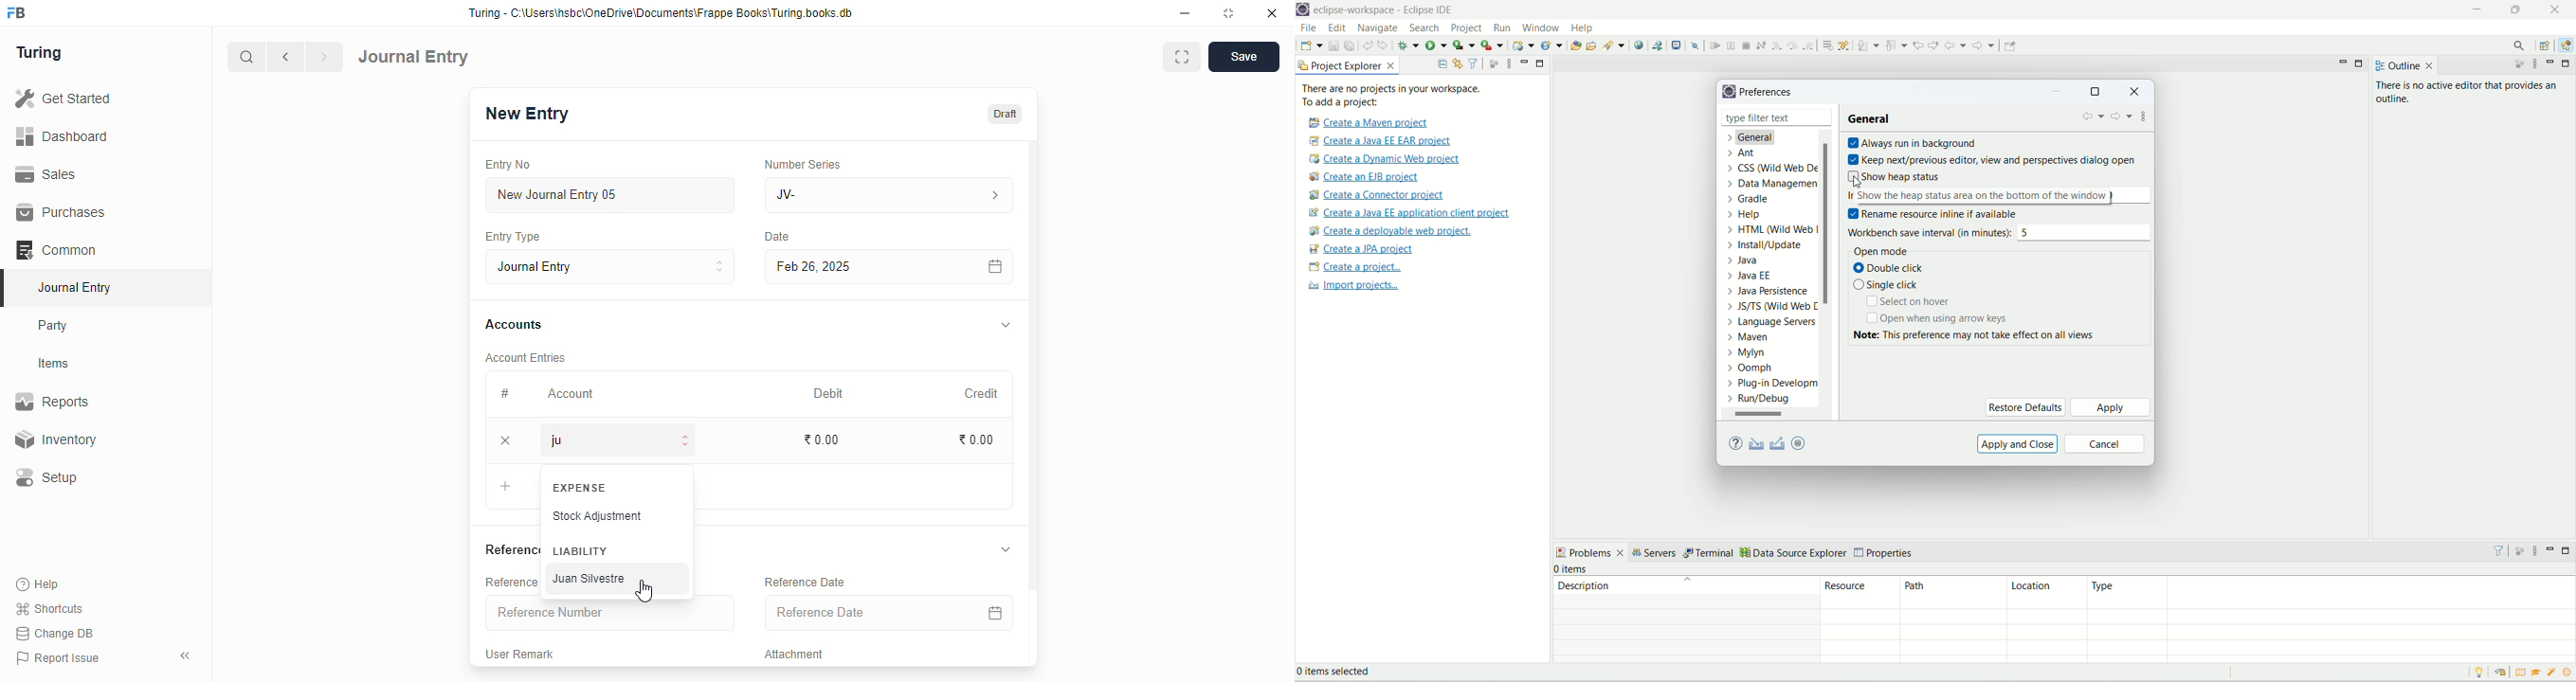 The height and width of the screenshot is (700, 2576). Describe the element at coordinates (1181, 57) in the screenshot. I see `toggle between form and full width` at that location.